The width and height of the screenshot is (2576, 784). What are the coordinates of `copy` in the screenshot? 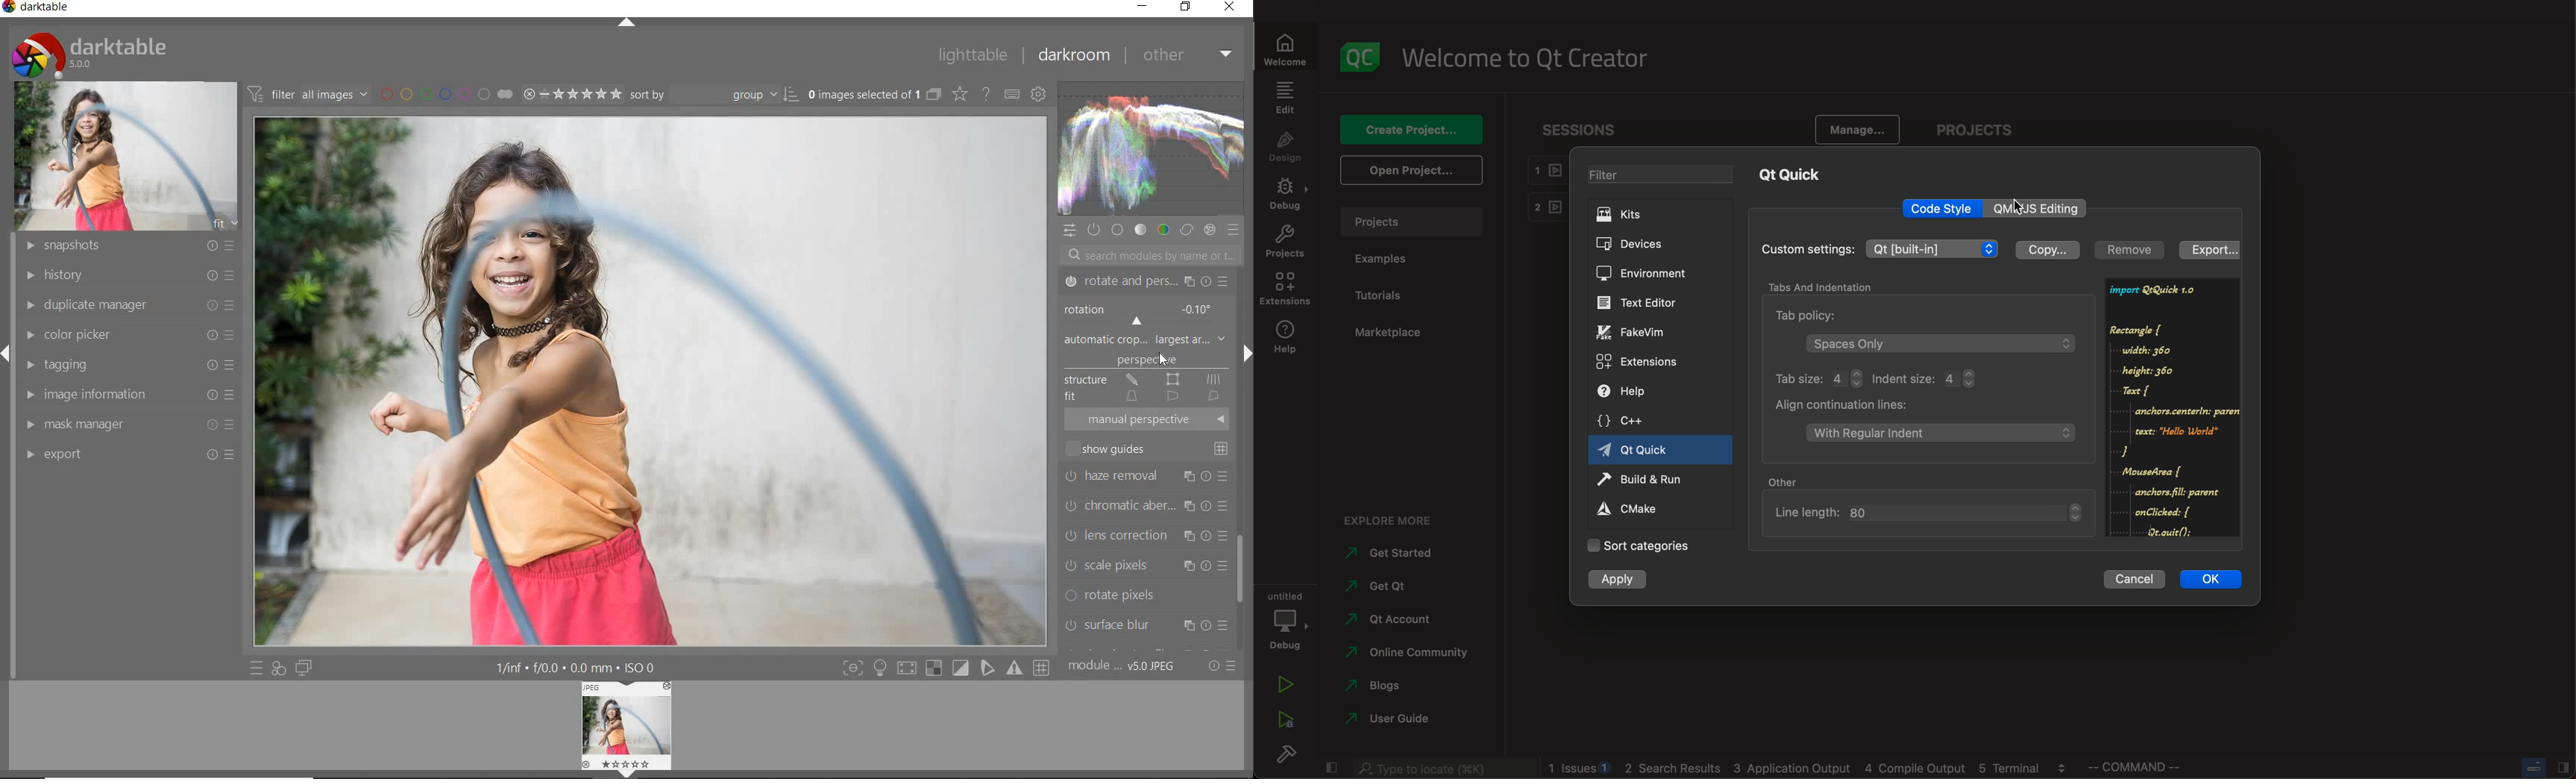 It's located at (2048, 252).